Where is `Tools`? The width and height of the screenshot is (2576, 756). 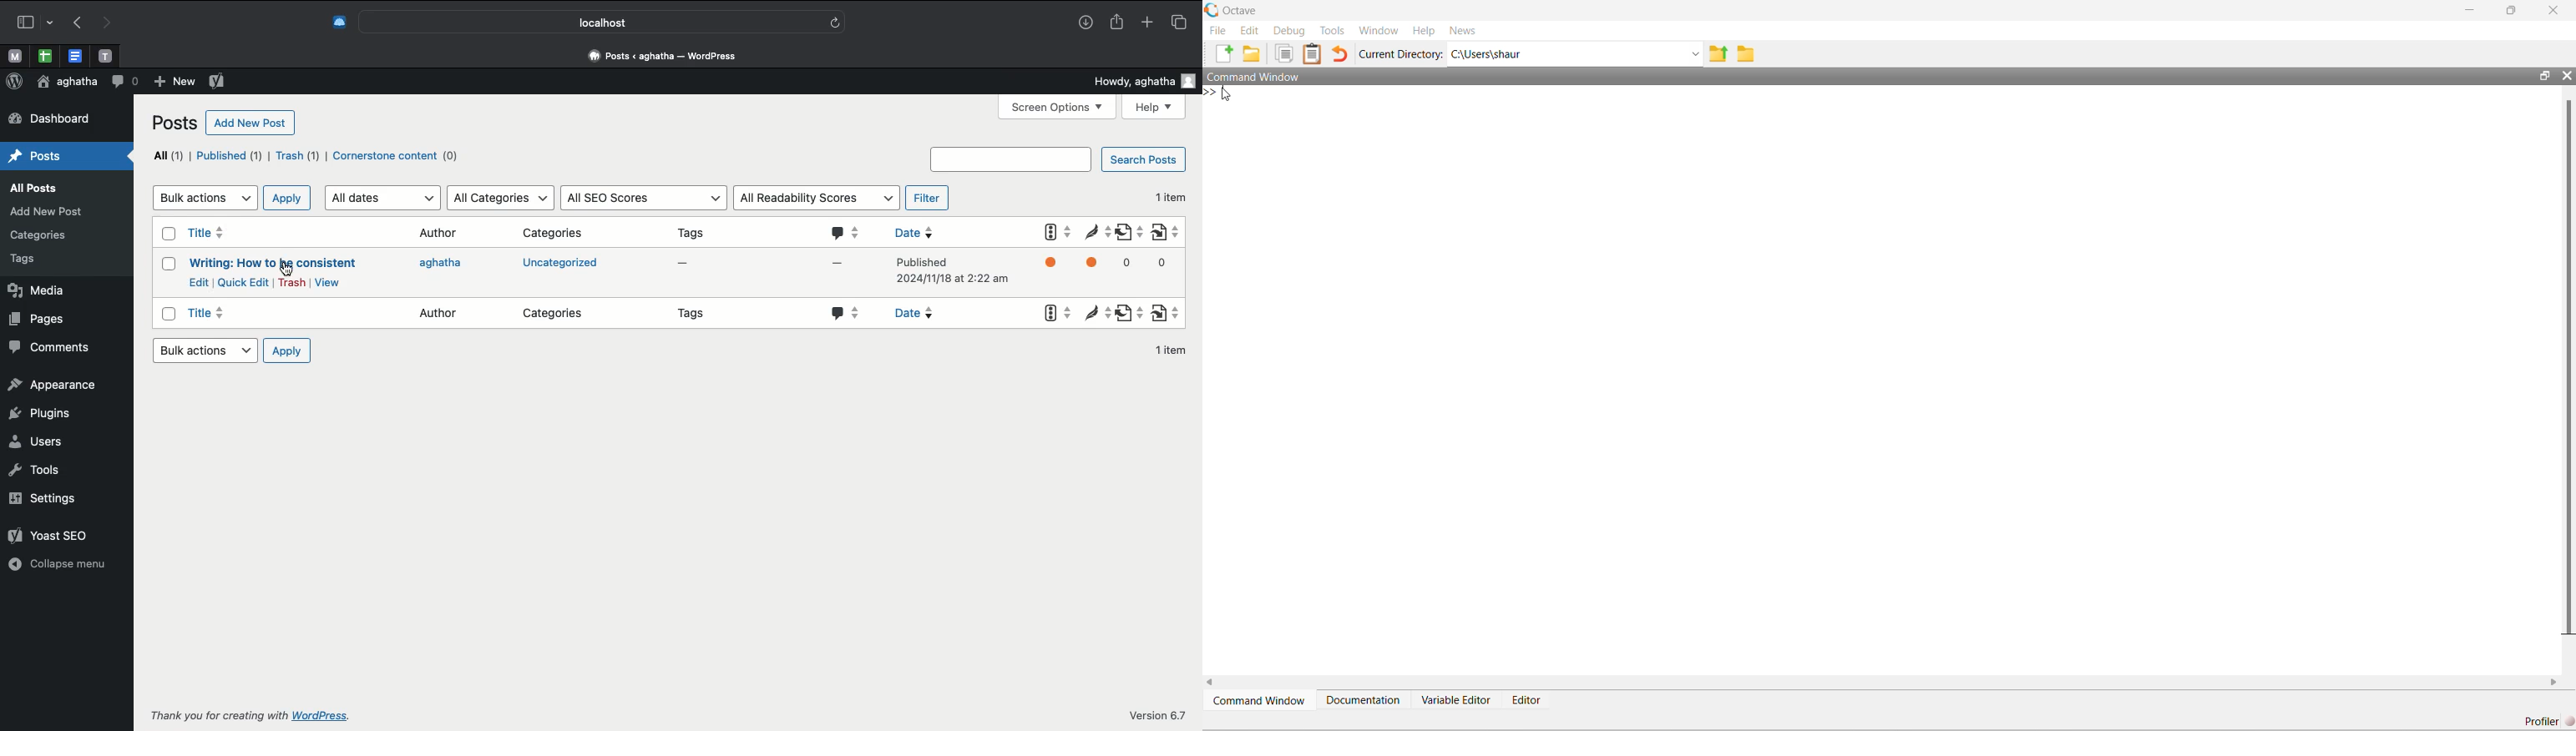
Tools is located at coordinates (1333, 30).